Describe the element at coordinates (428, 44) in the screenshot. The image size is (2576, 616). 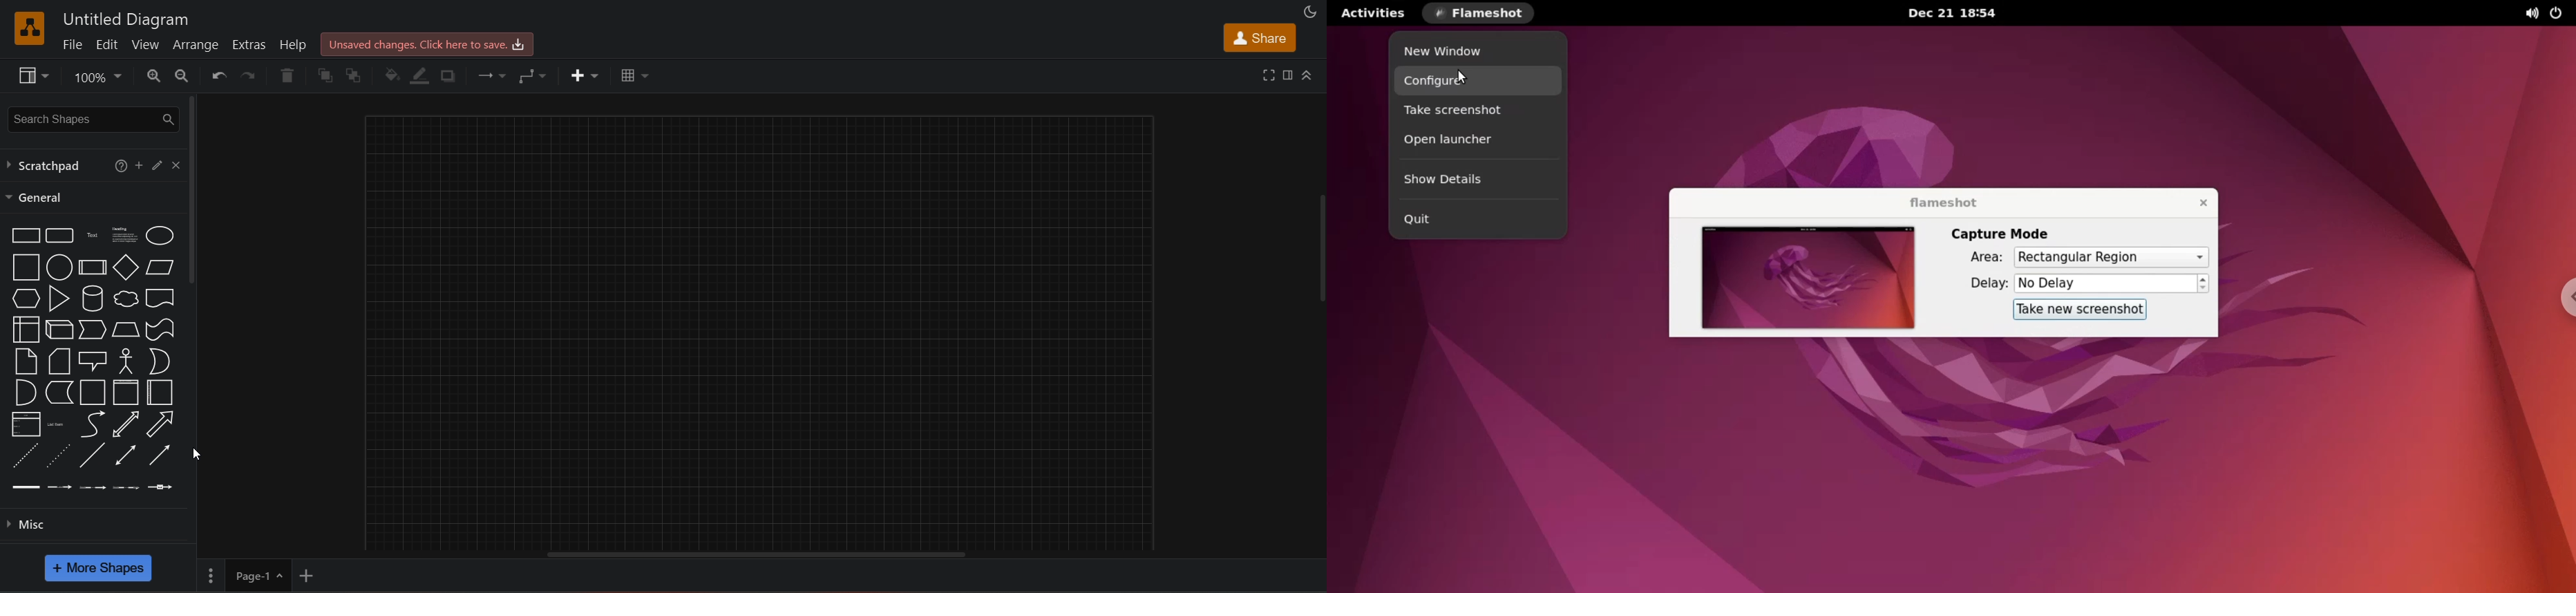
I see `click here to save.` at that location.